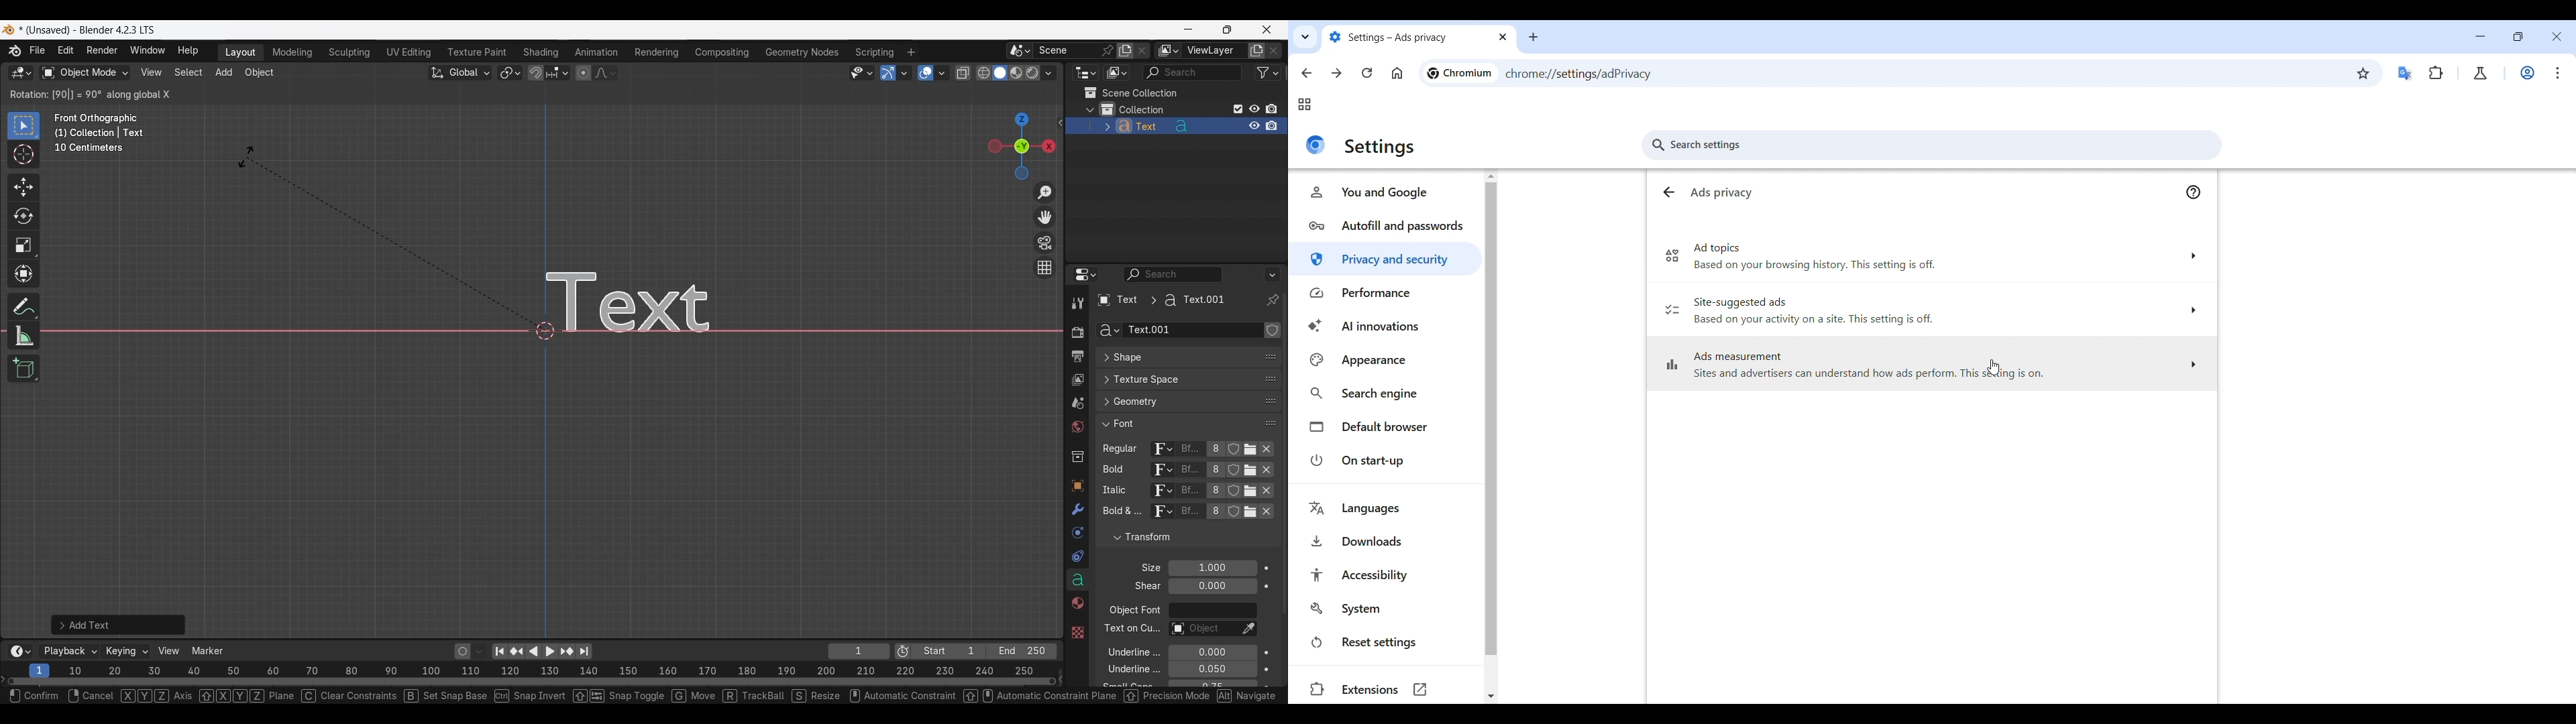 The width and height of the screenshot is (2576, 728). Describe the element at coordinates (169, 651) in the screenshot. I see `View` at that location.